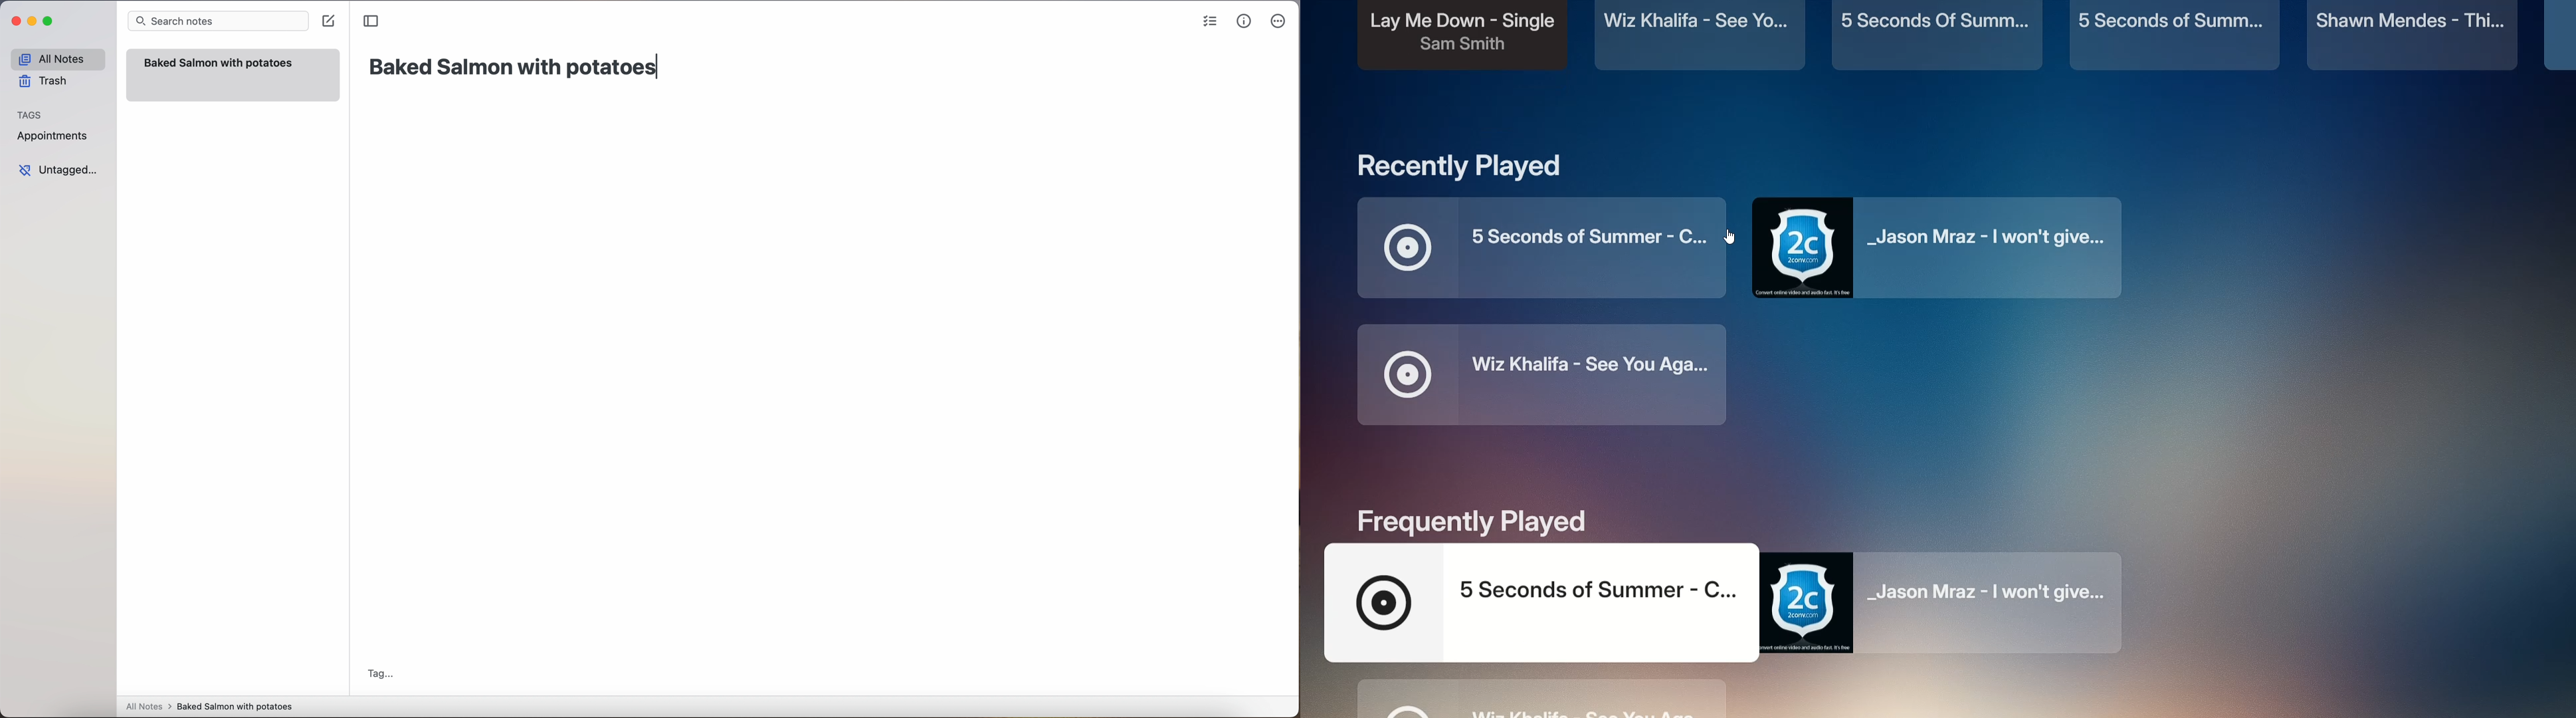  I want to click on minimize Simplenote, so click(32, 22).